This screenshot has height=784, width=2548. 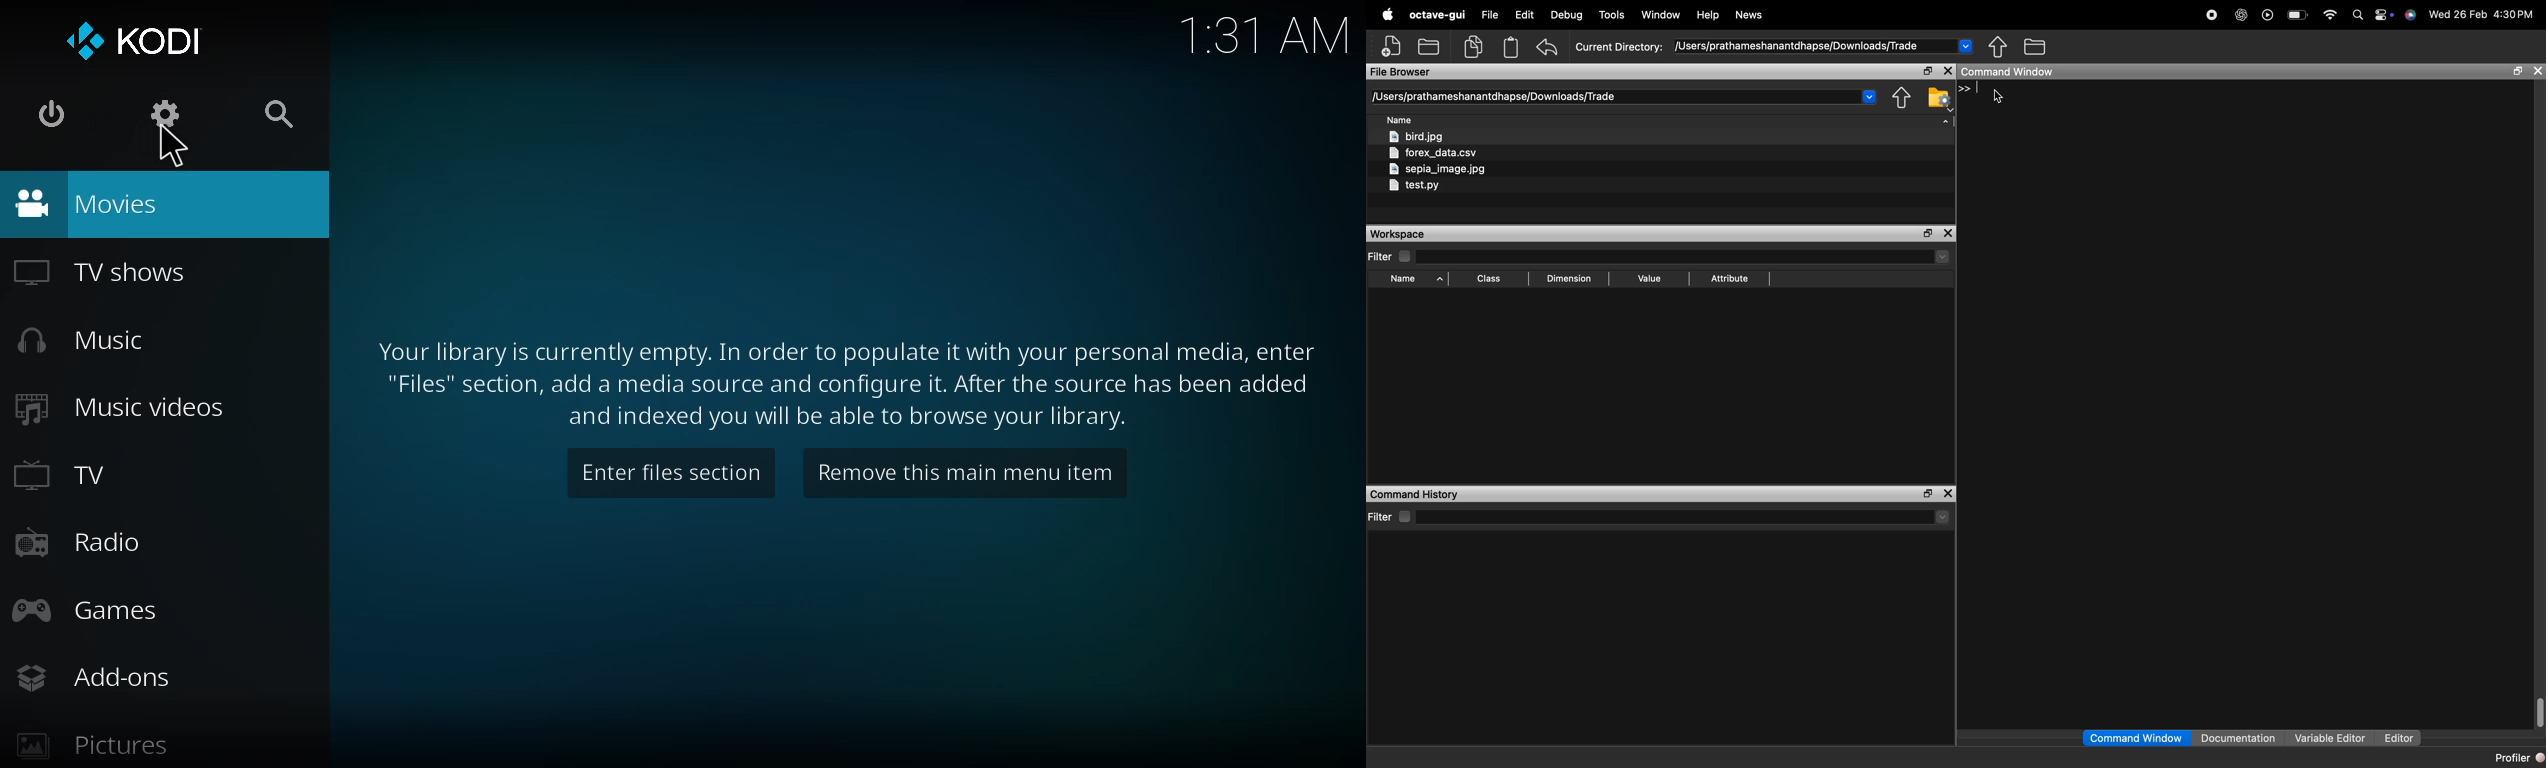 I want to click on cursor, so click(x=173, y=147).